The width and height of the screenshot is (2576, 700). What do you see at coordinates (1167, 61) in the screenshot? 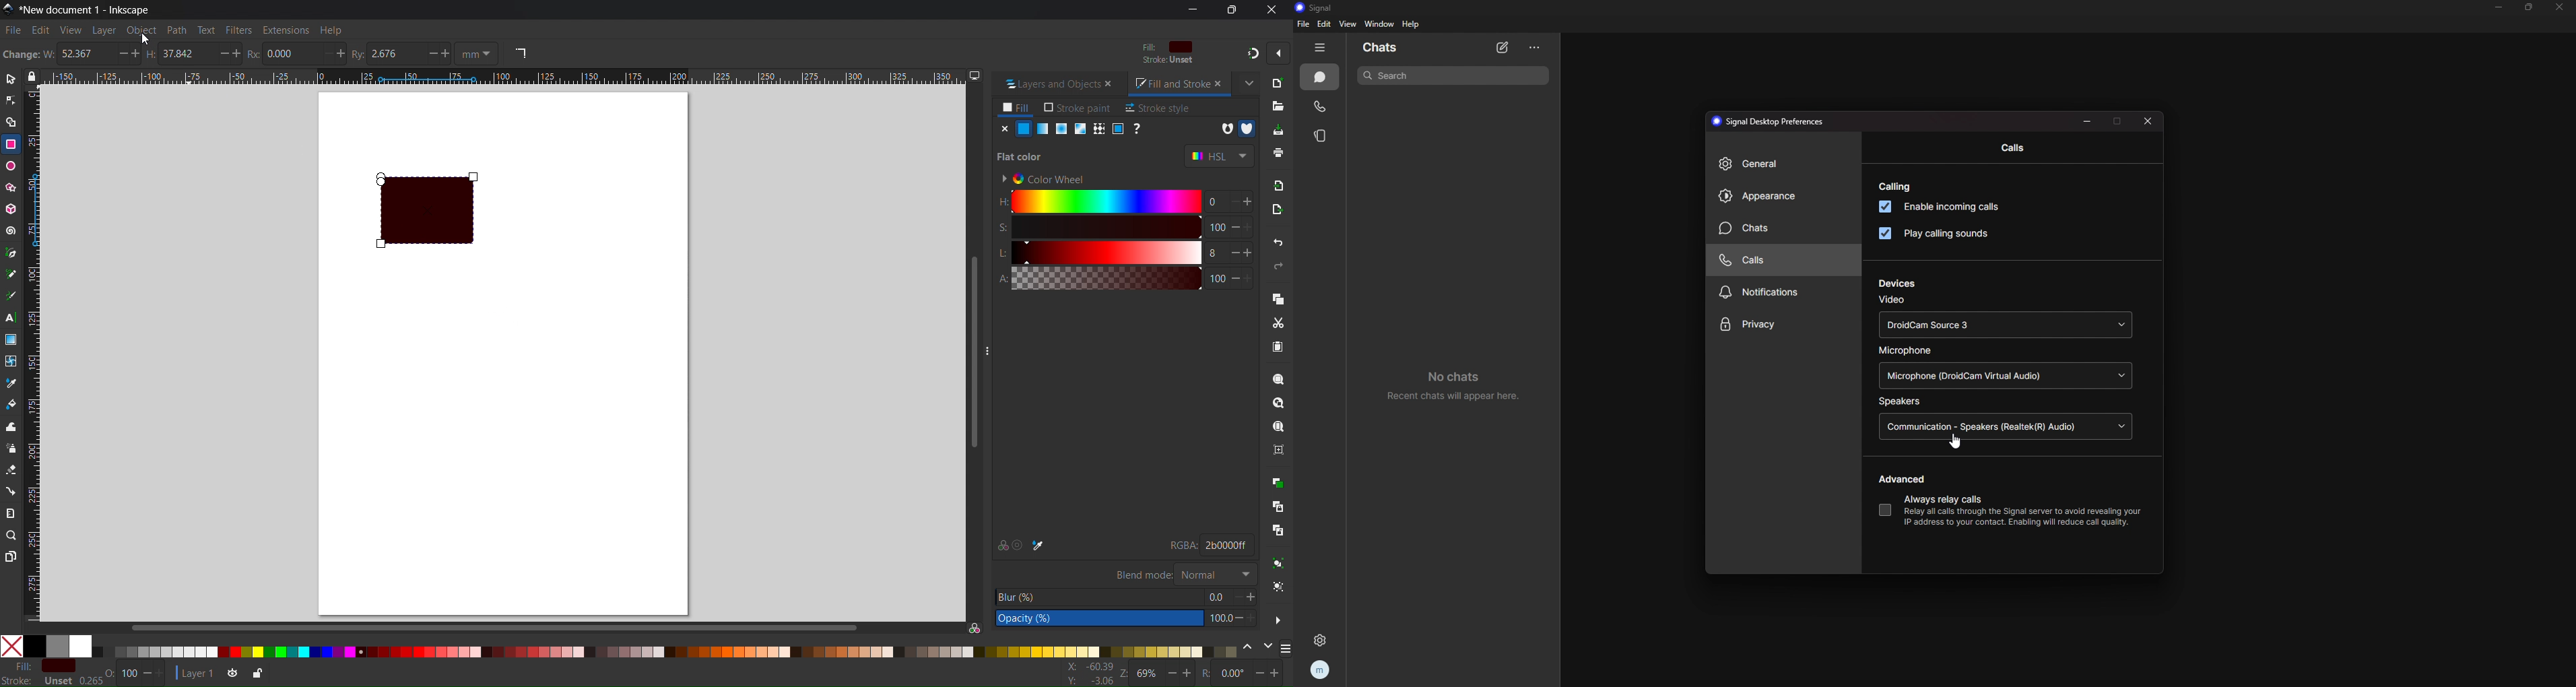
I see `Unset stroke` at bounding box center [1167, 61].